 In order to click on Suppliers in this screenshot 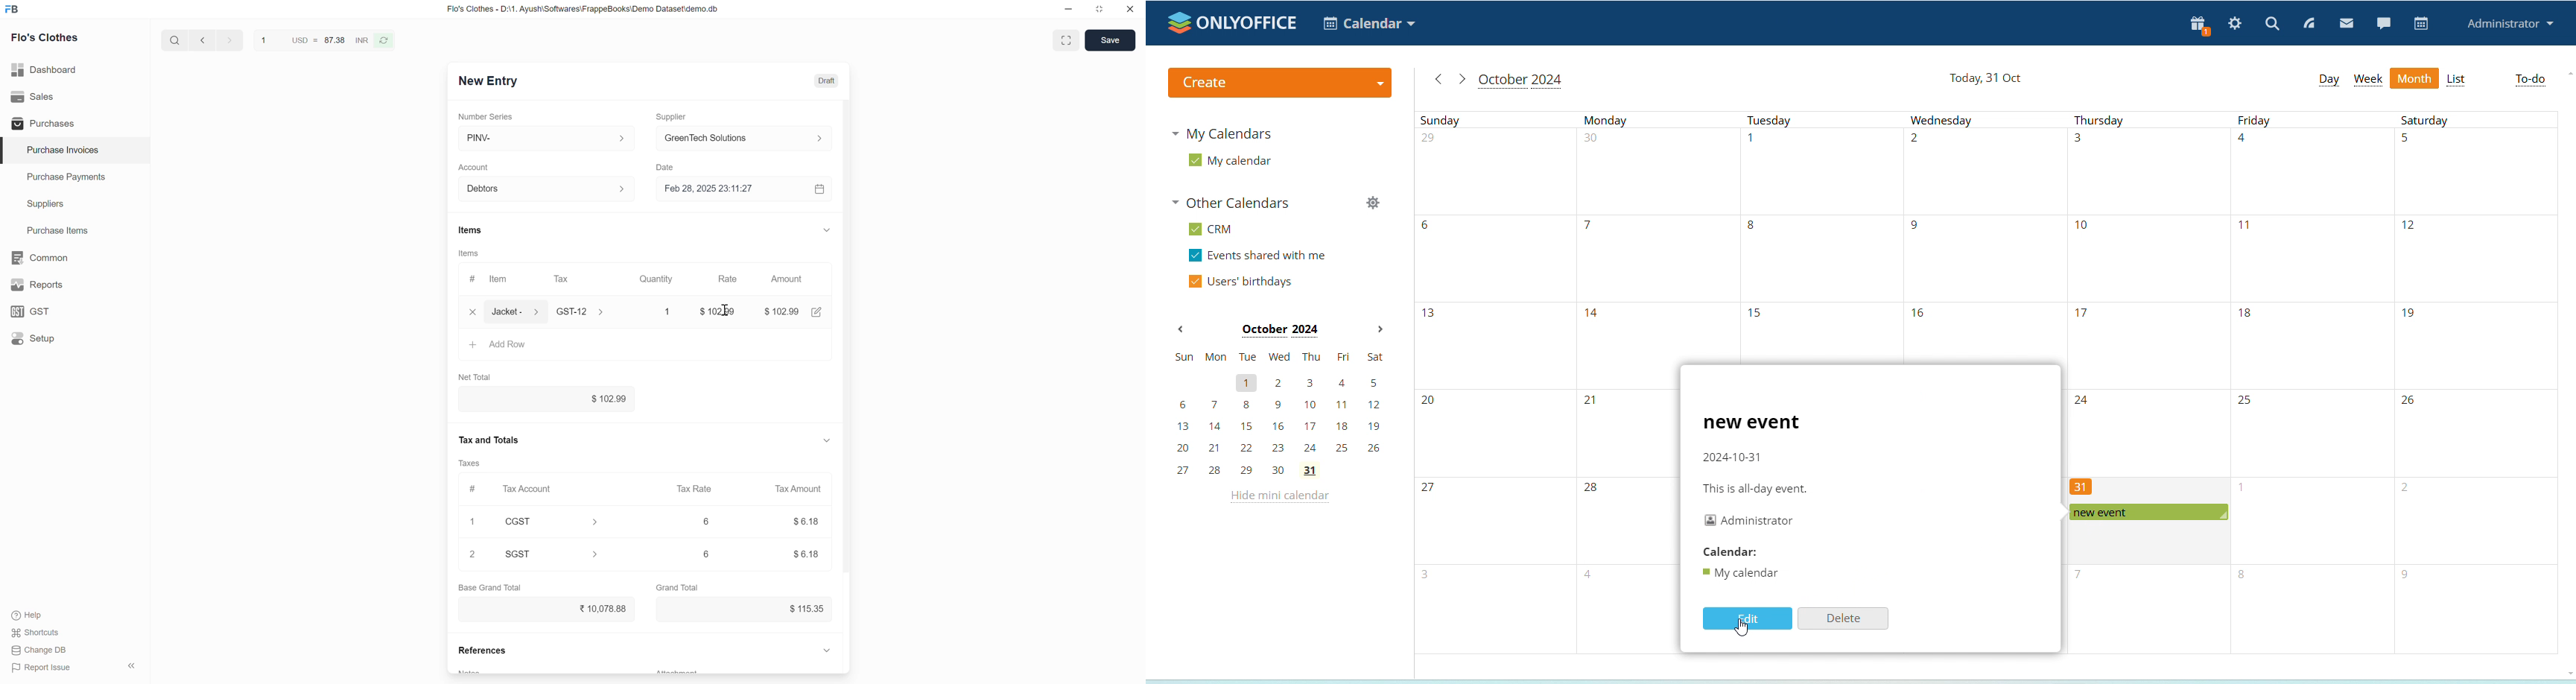, I will do `click(75, 205)`.